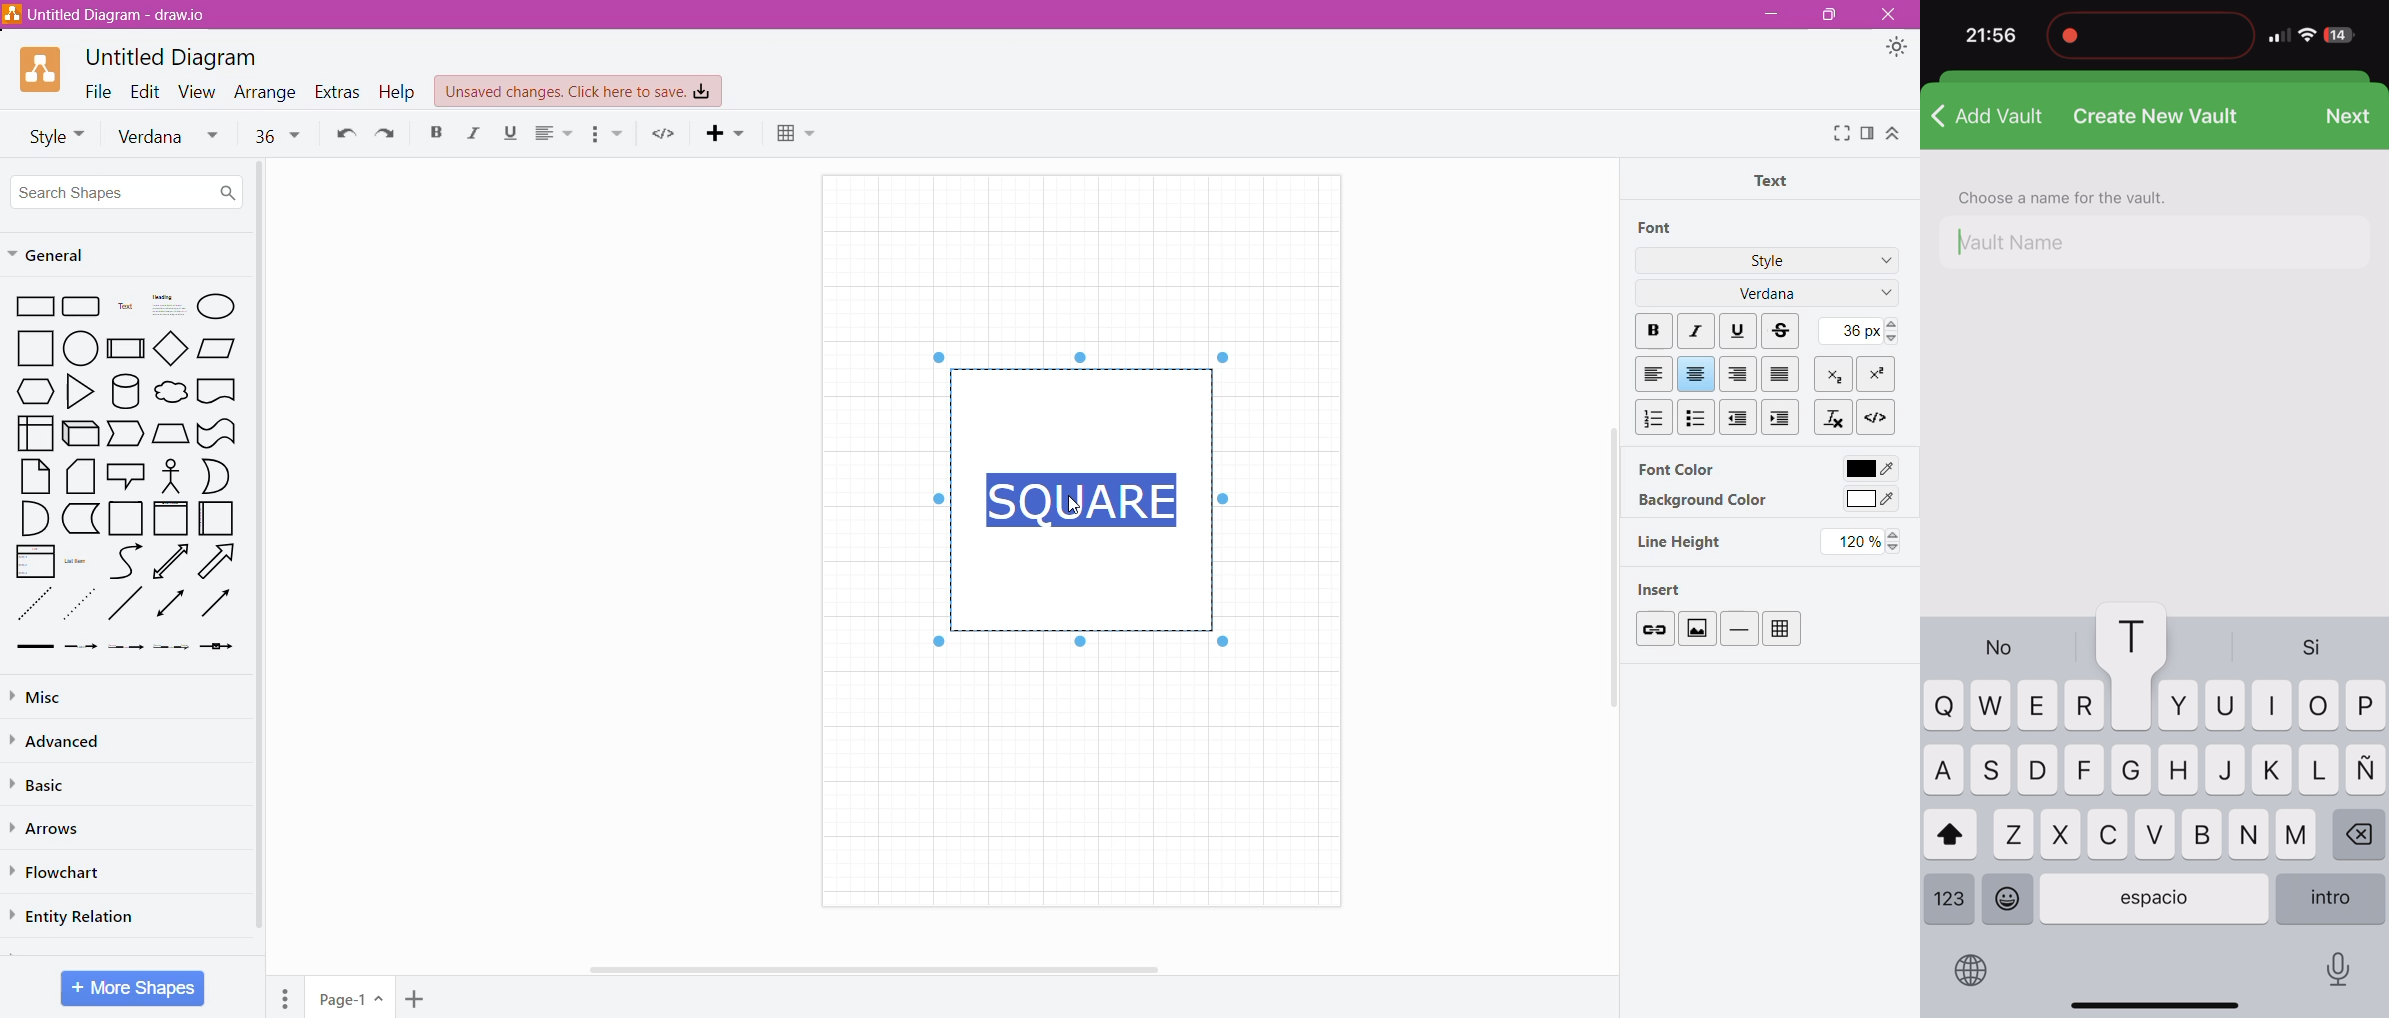 The height and width of the screenshot is (1036, 2408). Describe the element at coordinates (2000, 650) in the screenshot. I see `no` at that location.